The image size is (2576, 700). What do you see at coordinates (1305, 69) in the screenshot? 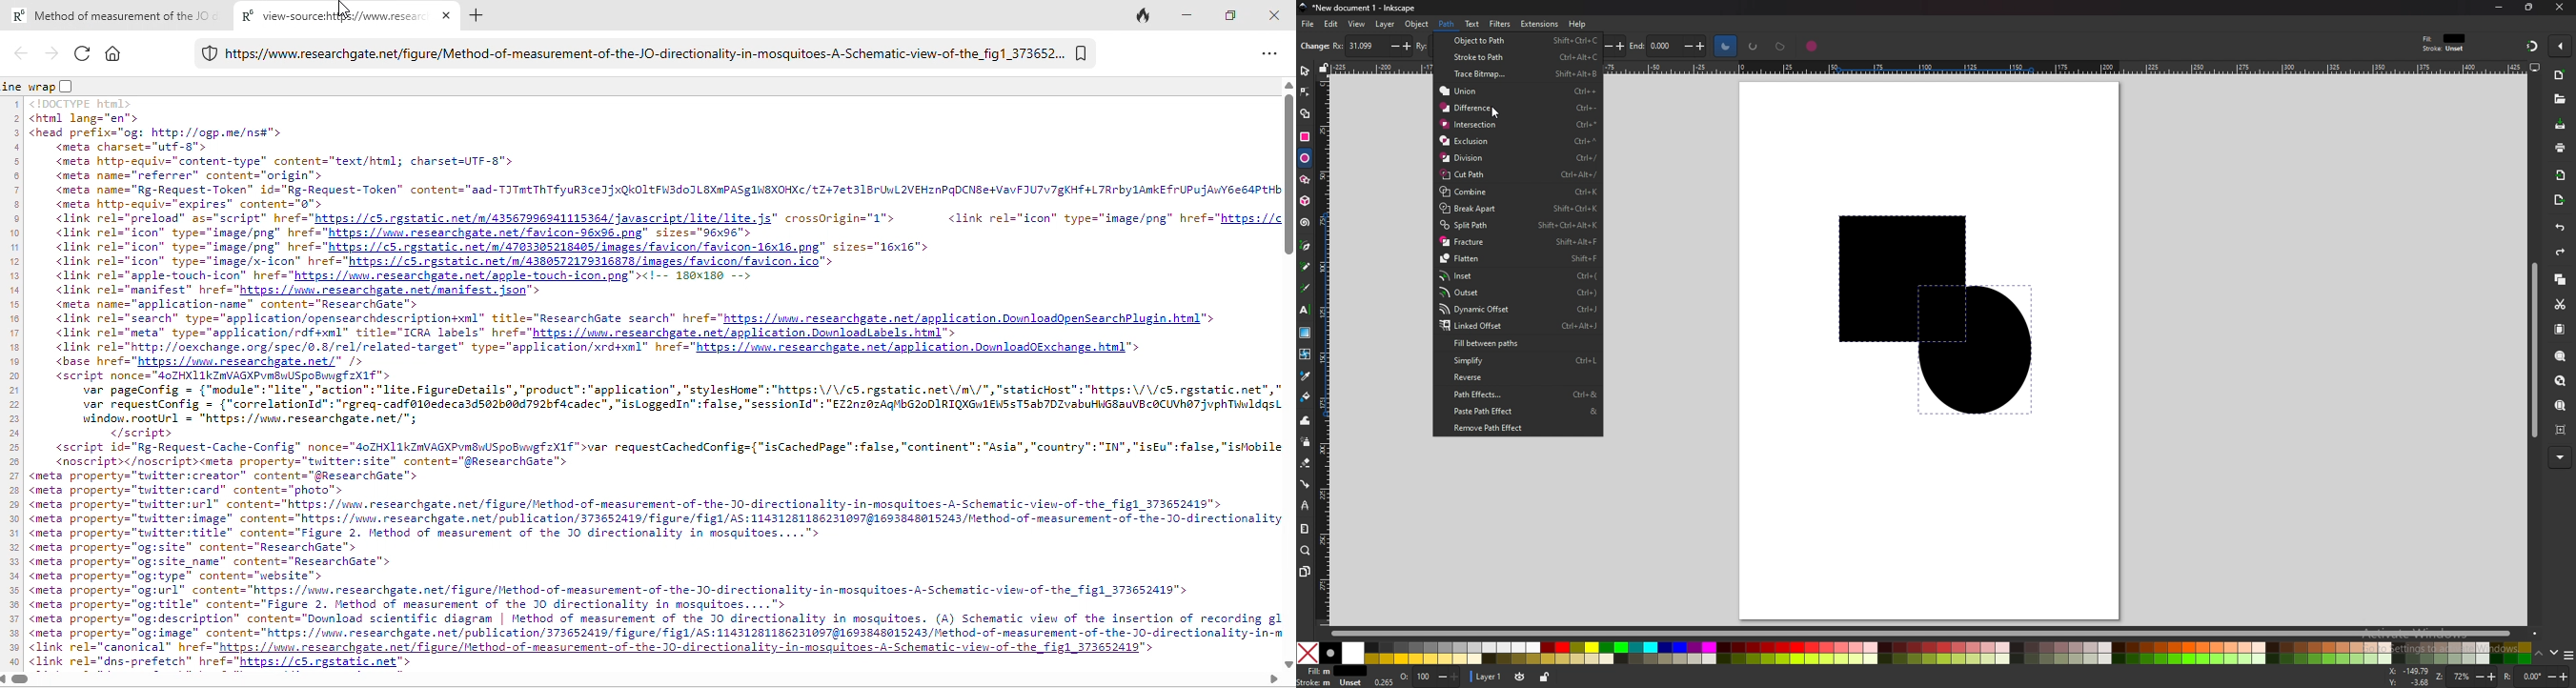
I see `select` at bounding box center [1305, 69].